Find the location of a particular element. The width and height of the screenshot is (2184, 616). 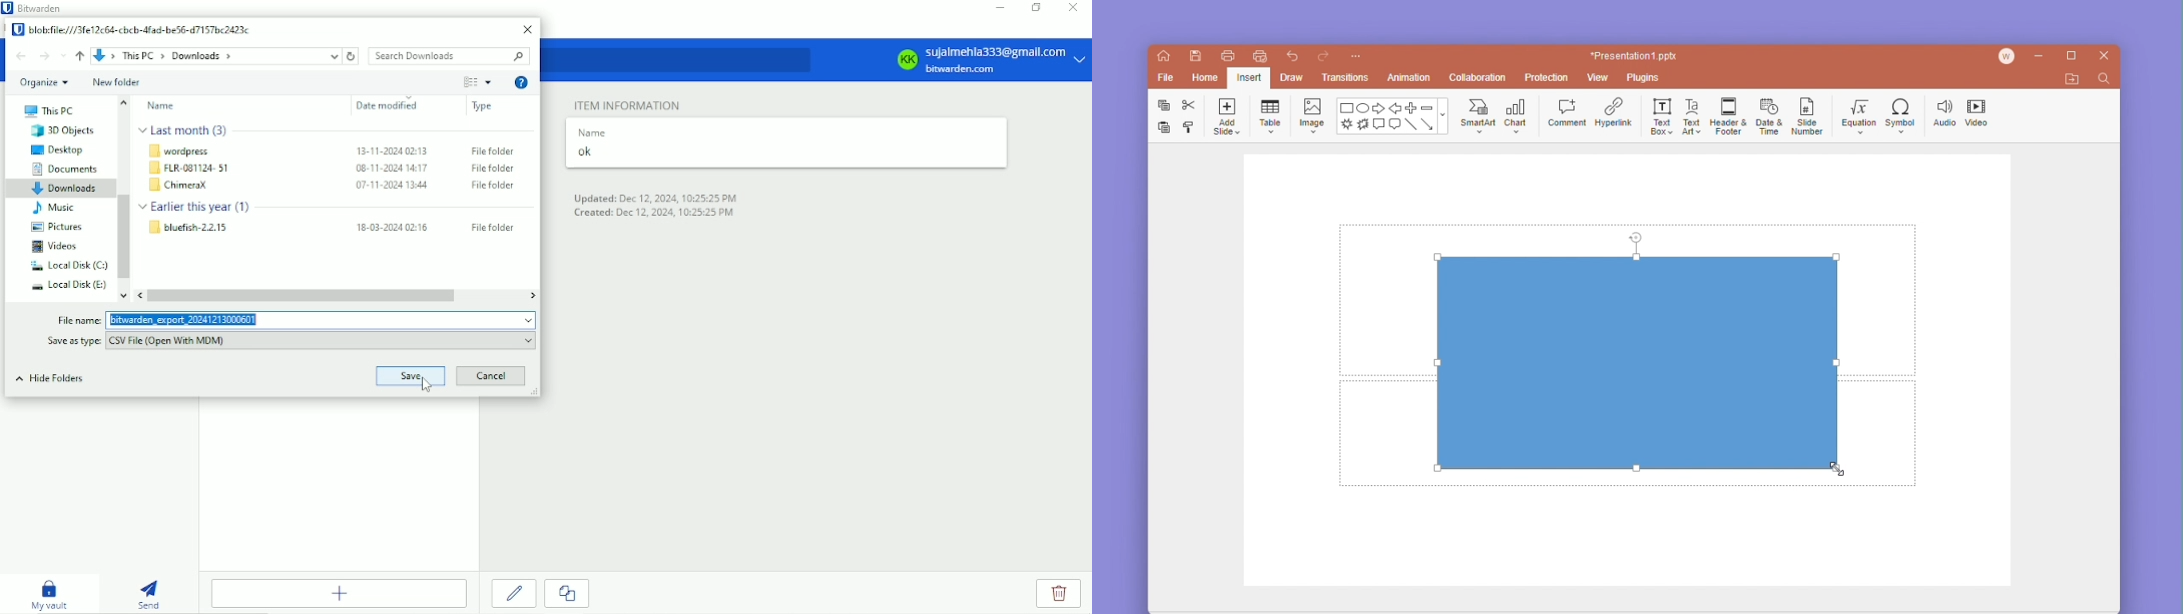

FLR-081124-51 is located at coordinates (190, 168).